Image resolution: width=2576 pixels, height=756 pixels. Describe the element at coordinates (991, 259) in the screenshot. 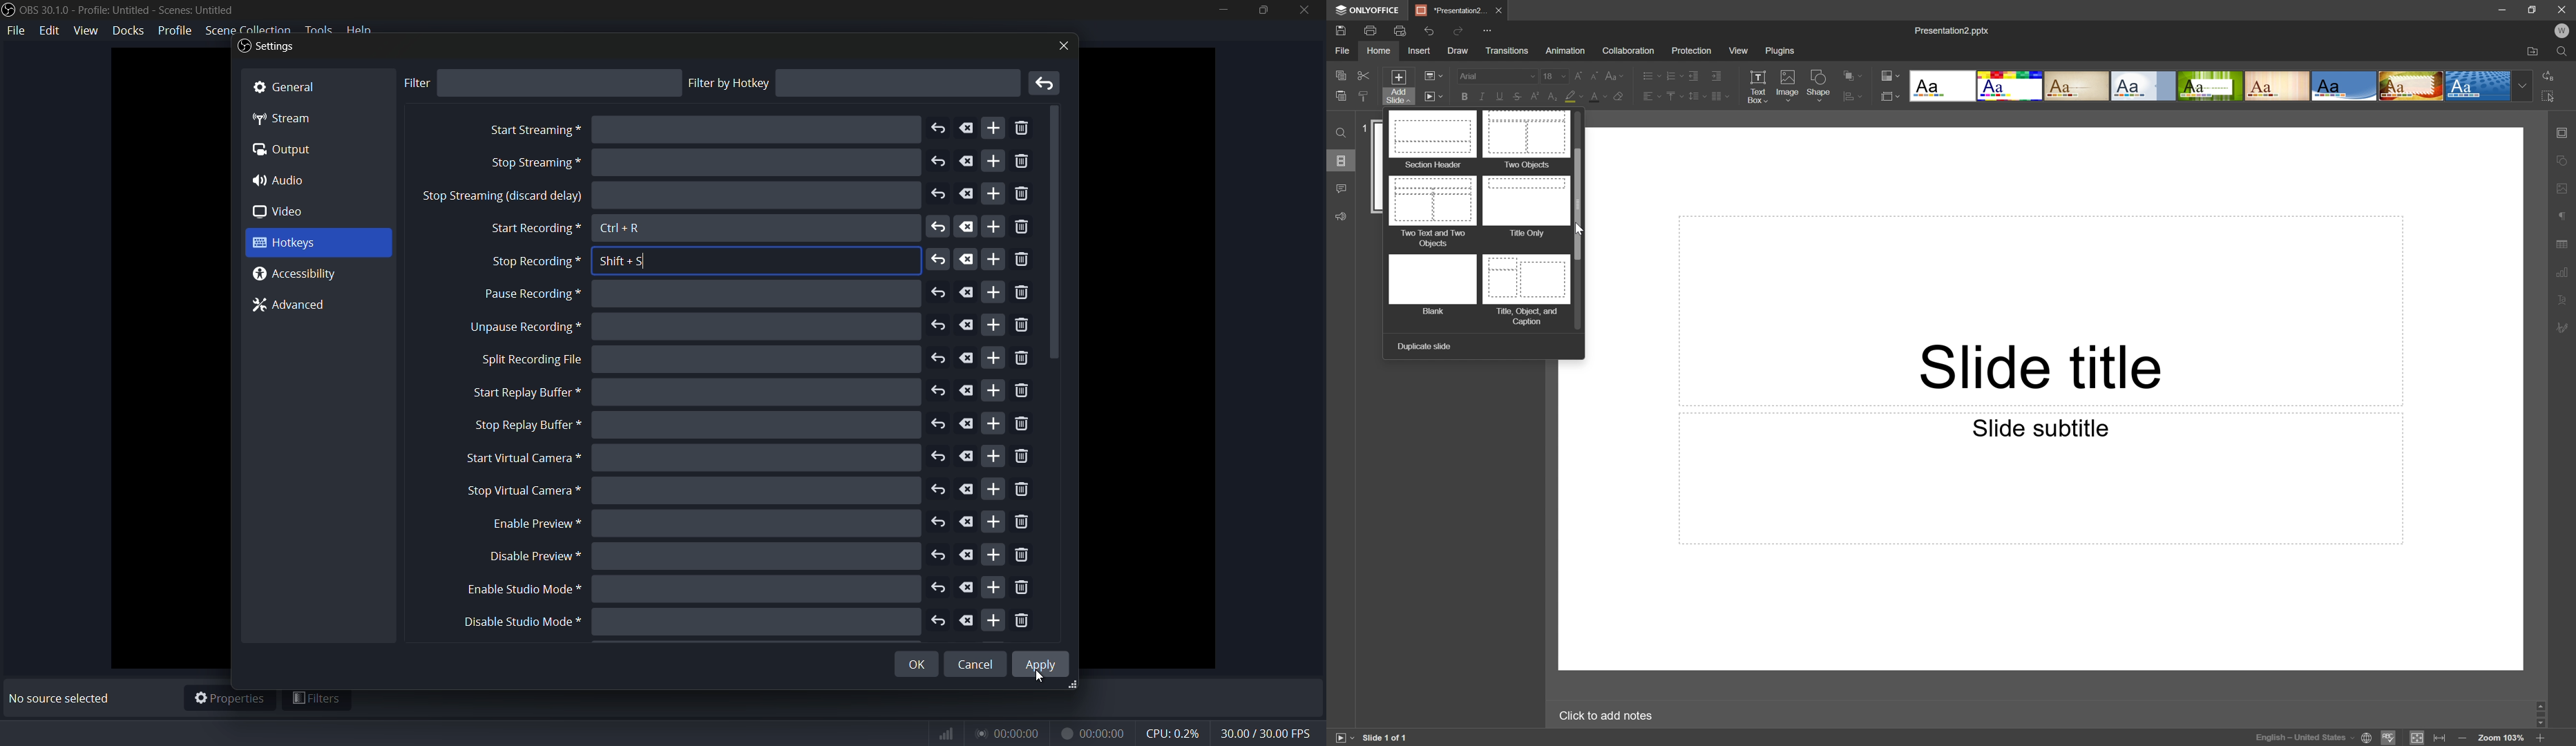

I see `add more` at that location.